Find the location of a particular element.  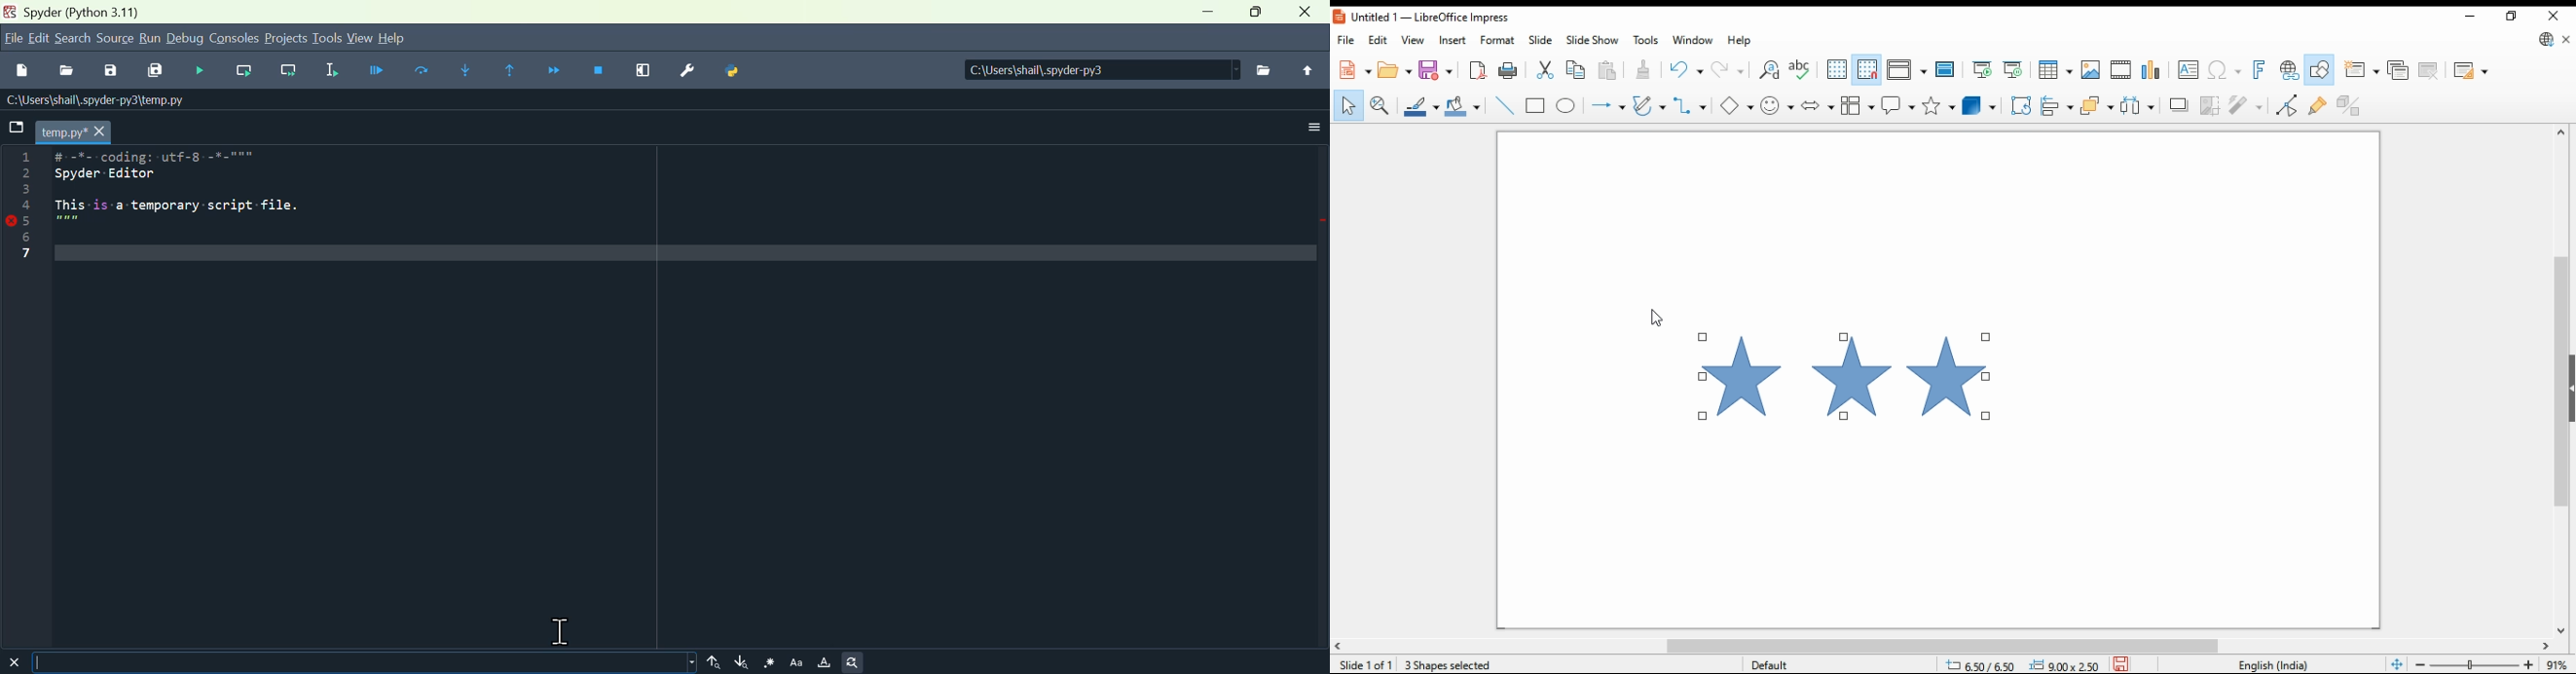

Source is located at coordinates (115, 40).